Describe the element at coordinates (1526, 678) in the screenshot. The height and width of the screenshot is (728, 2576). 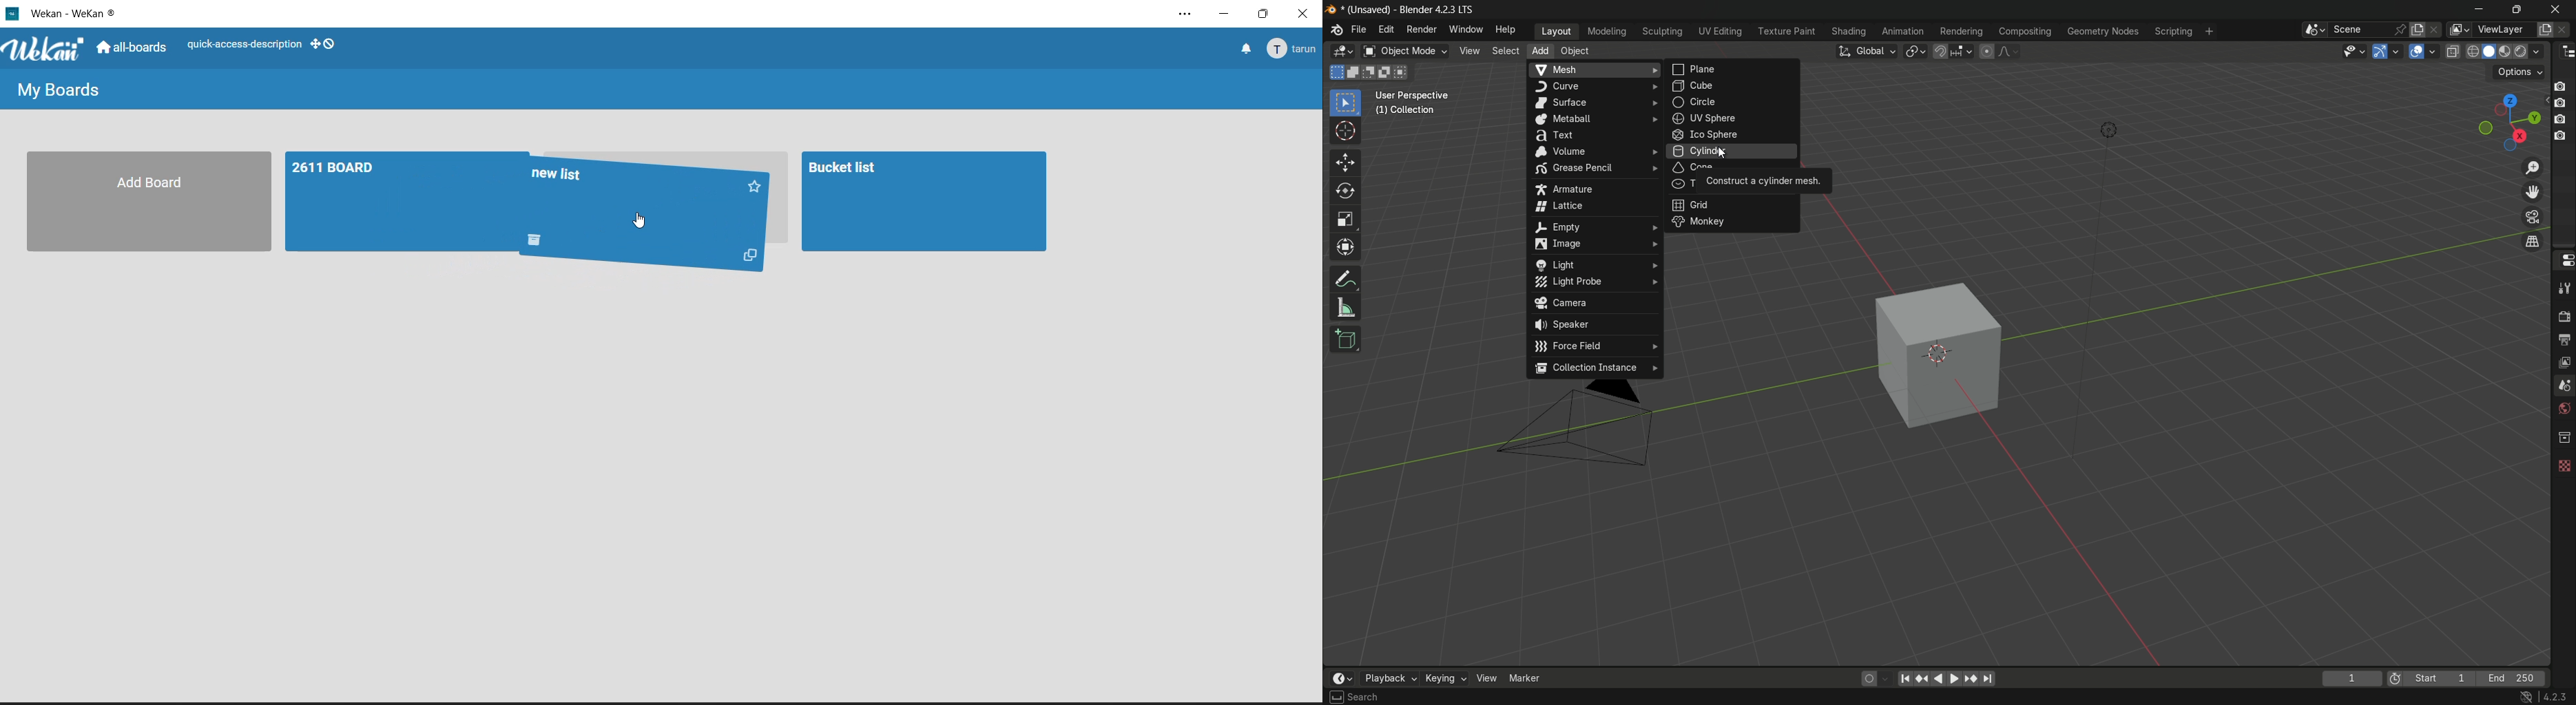
I see `marker` at that location.